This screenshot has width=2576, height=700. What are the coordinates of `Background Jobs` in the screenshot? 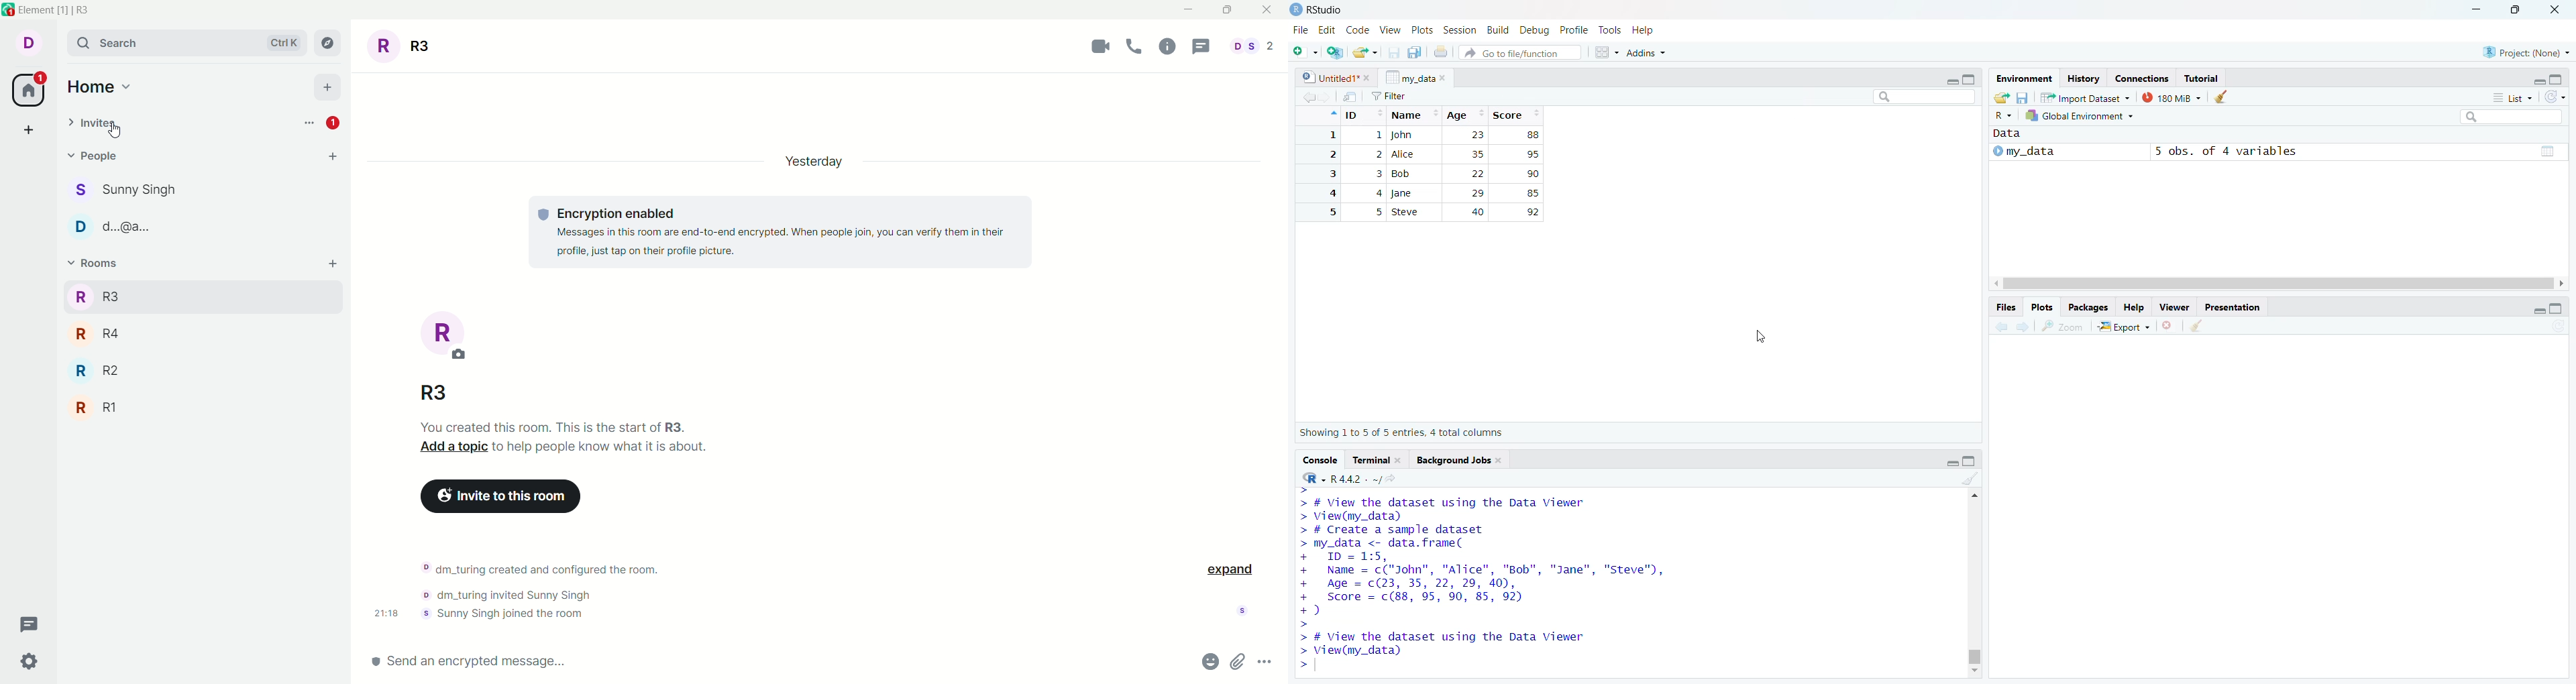 It's located at (1462, 461).